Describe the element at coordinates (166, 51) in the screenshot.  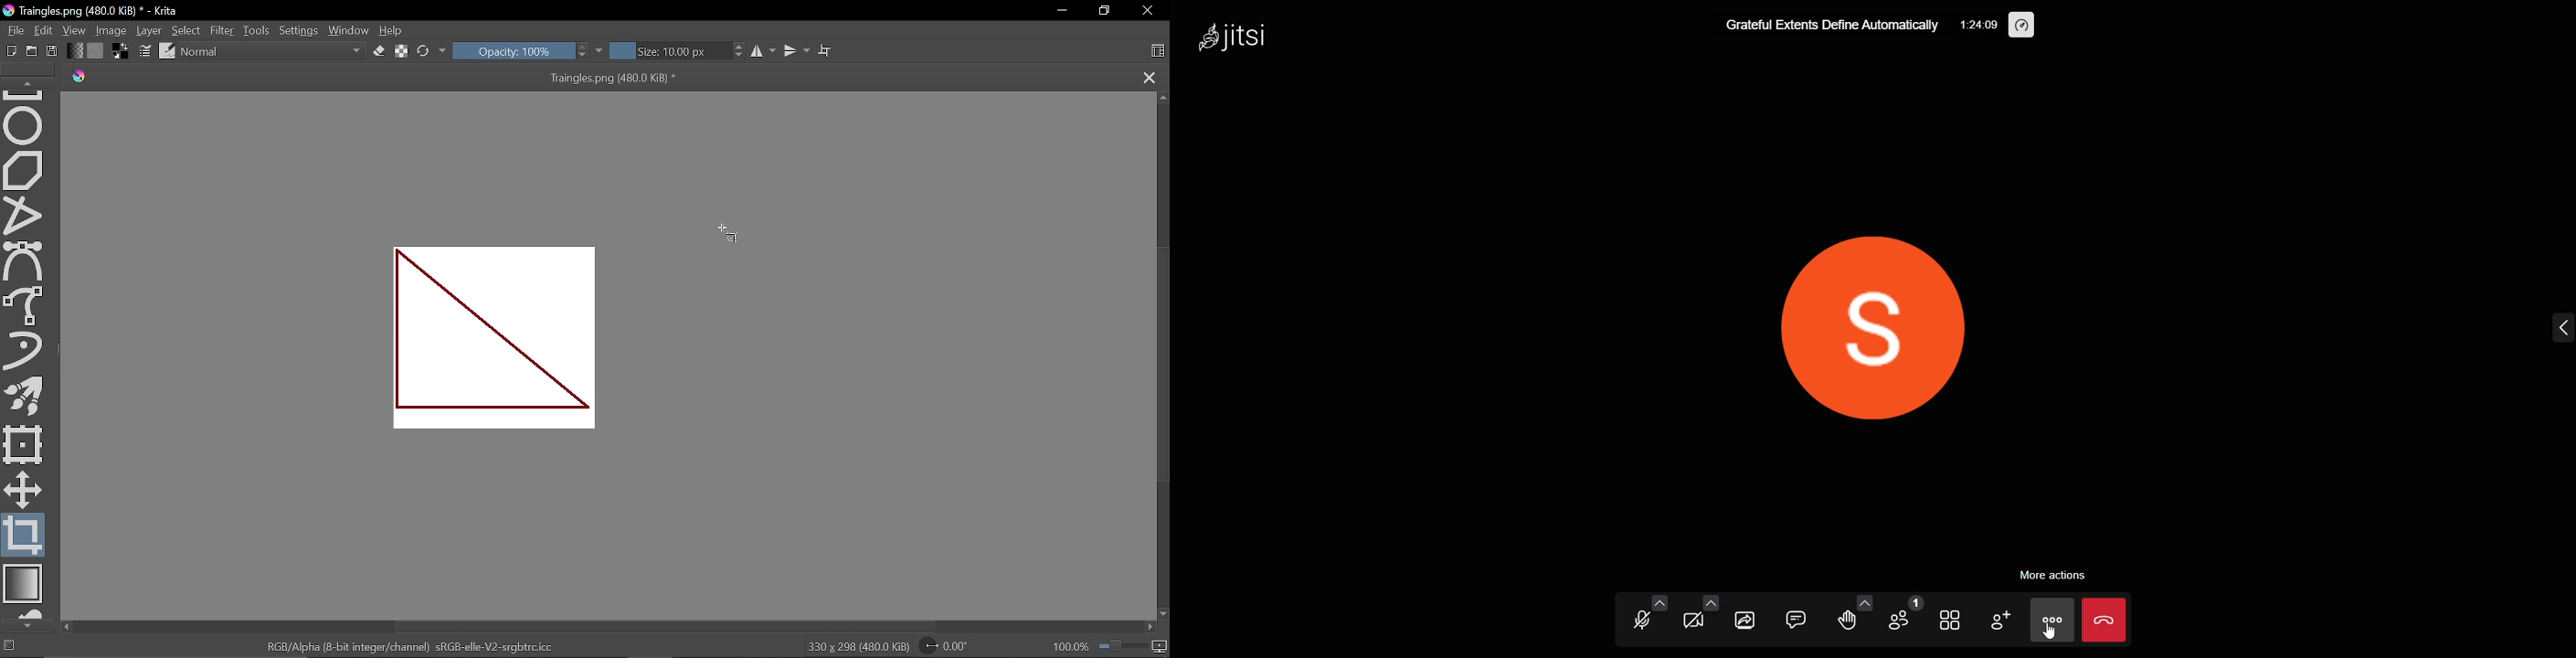
I see `Choose brush preset` at that location.